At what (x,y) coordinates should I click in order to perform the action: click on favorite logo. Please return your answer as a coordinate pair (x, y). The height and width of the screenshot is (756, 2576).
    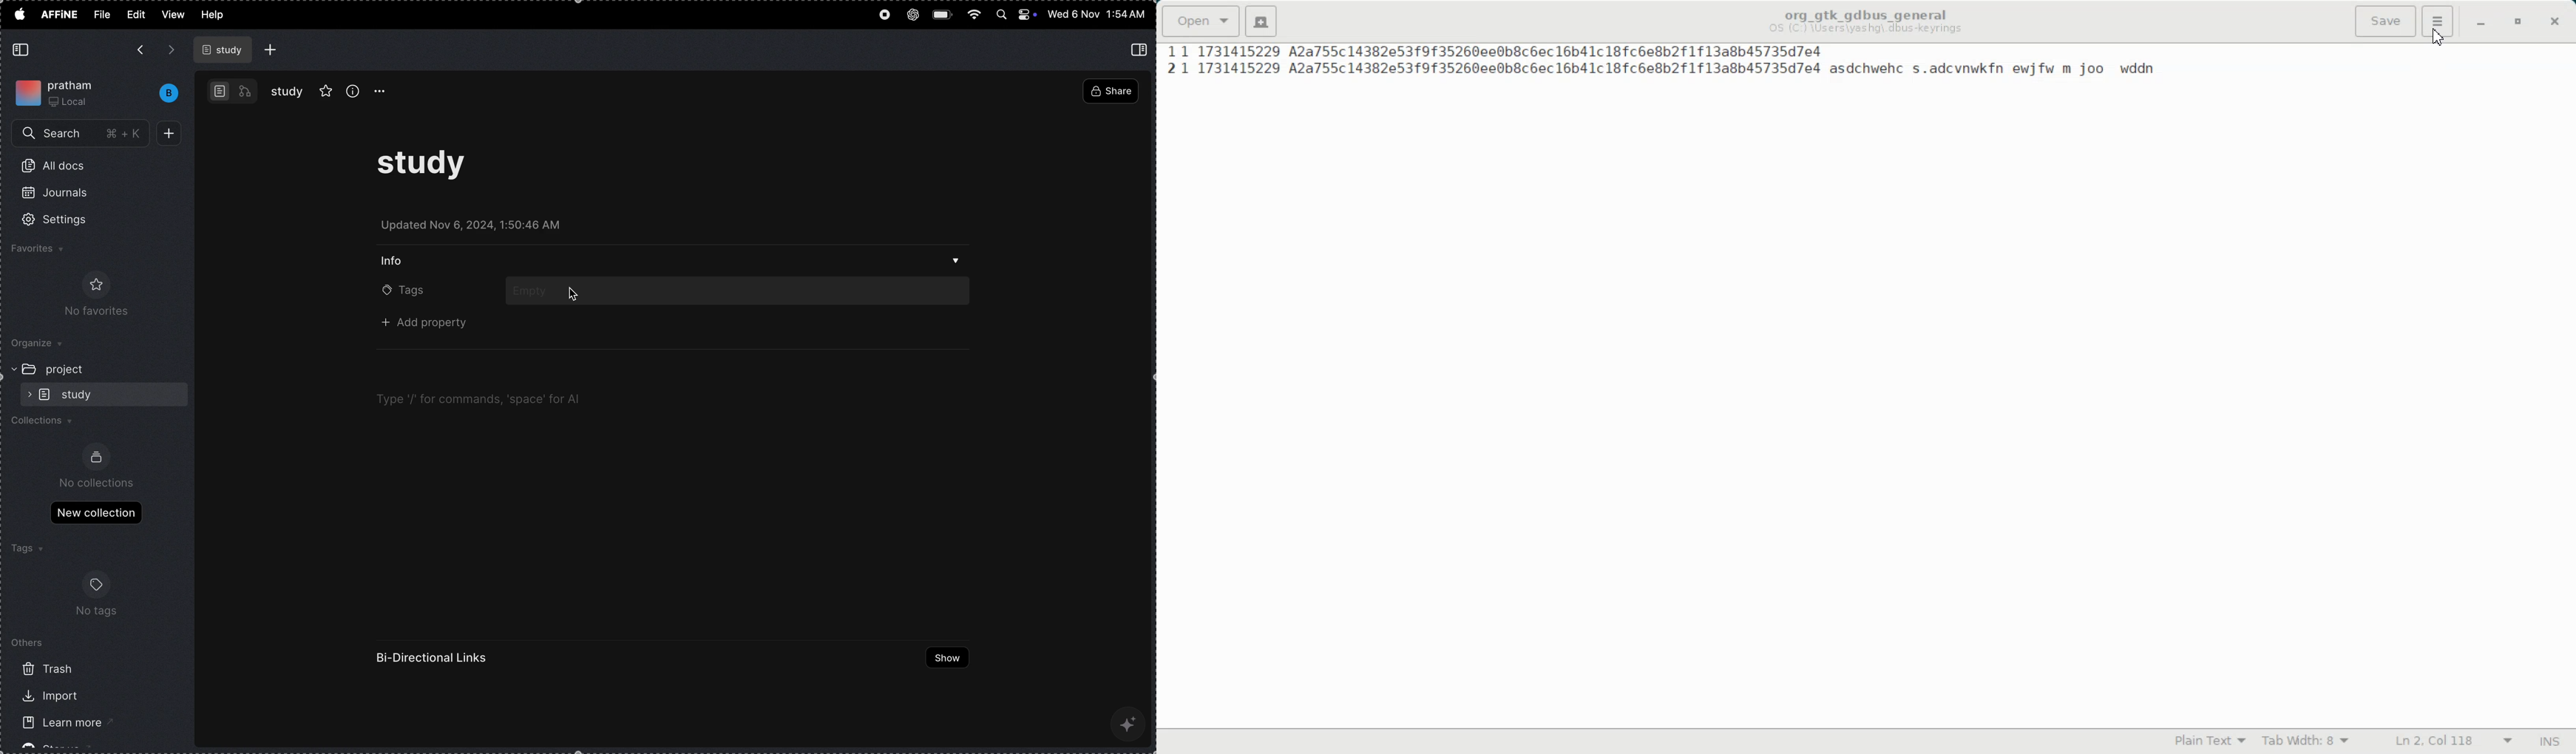
    Looking at the image, I should click on (94, 284).